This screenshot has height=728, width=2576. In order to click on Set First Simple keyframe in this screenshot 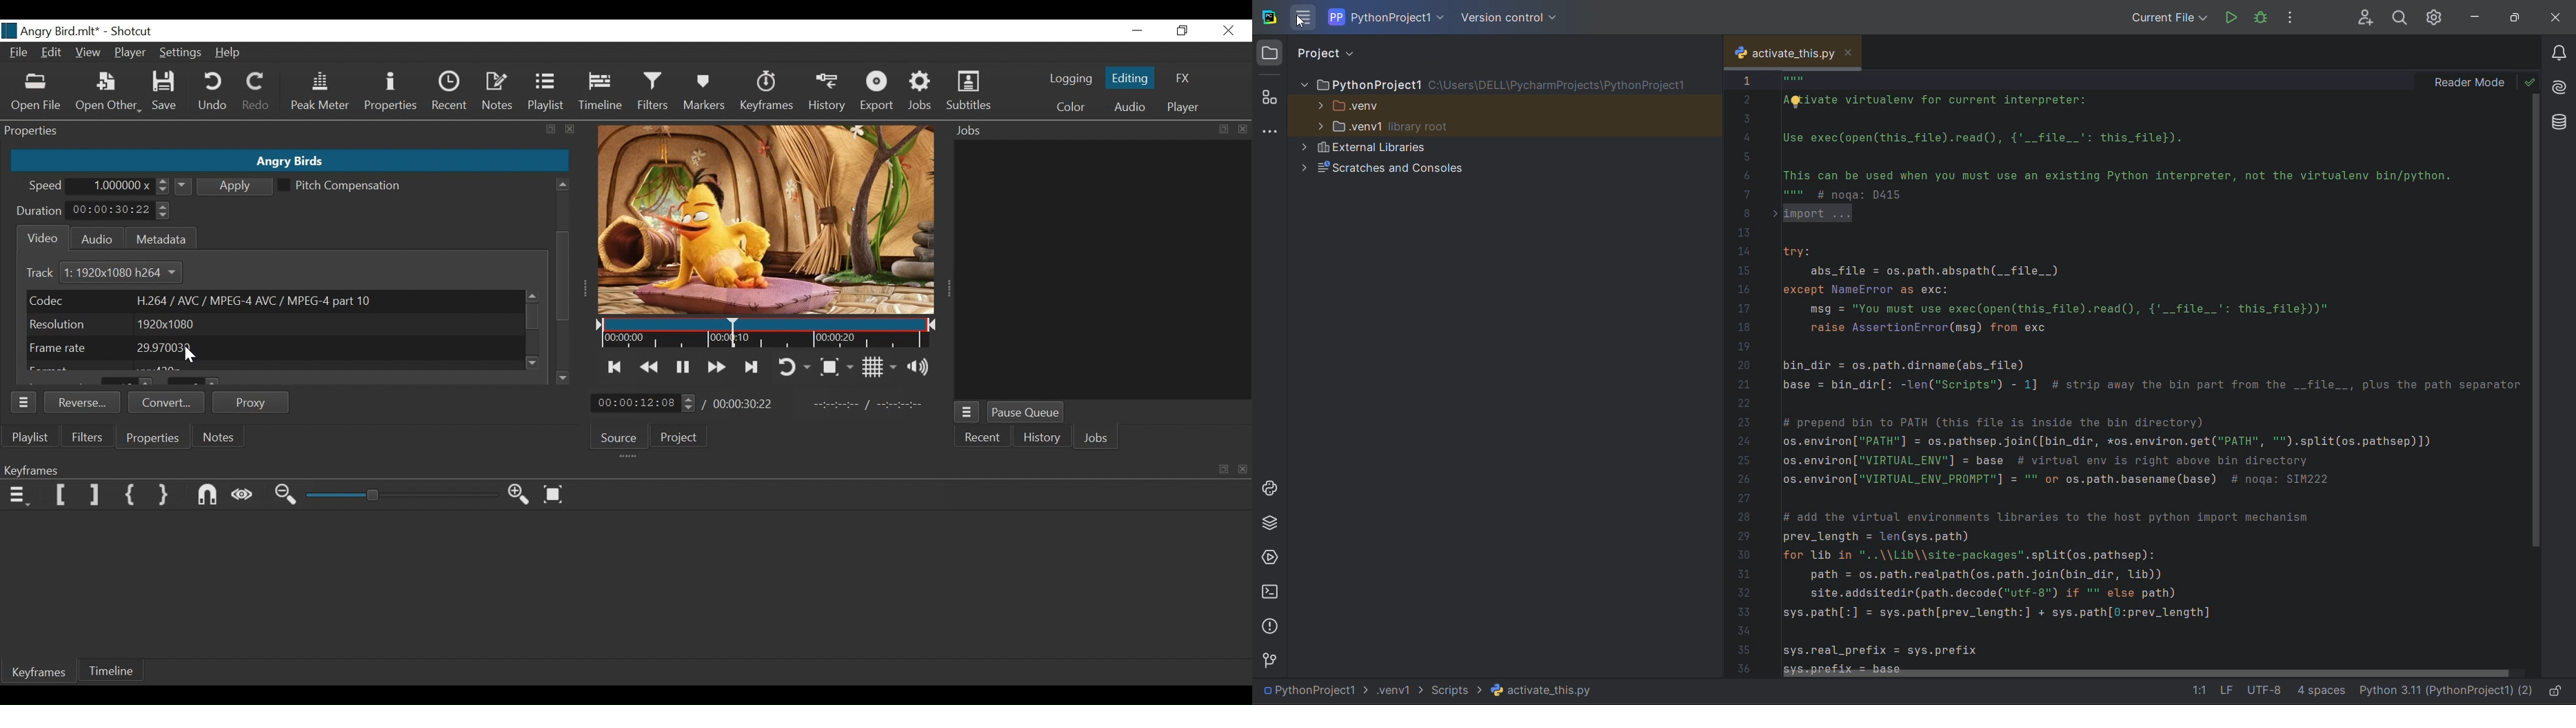, I will do `click(131, 495)`.